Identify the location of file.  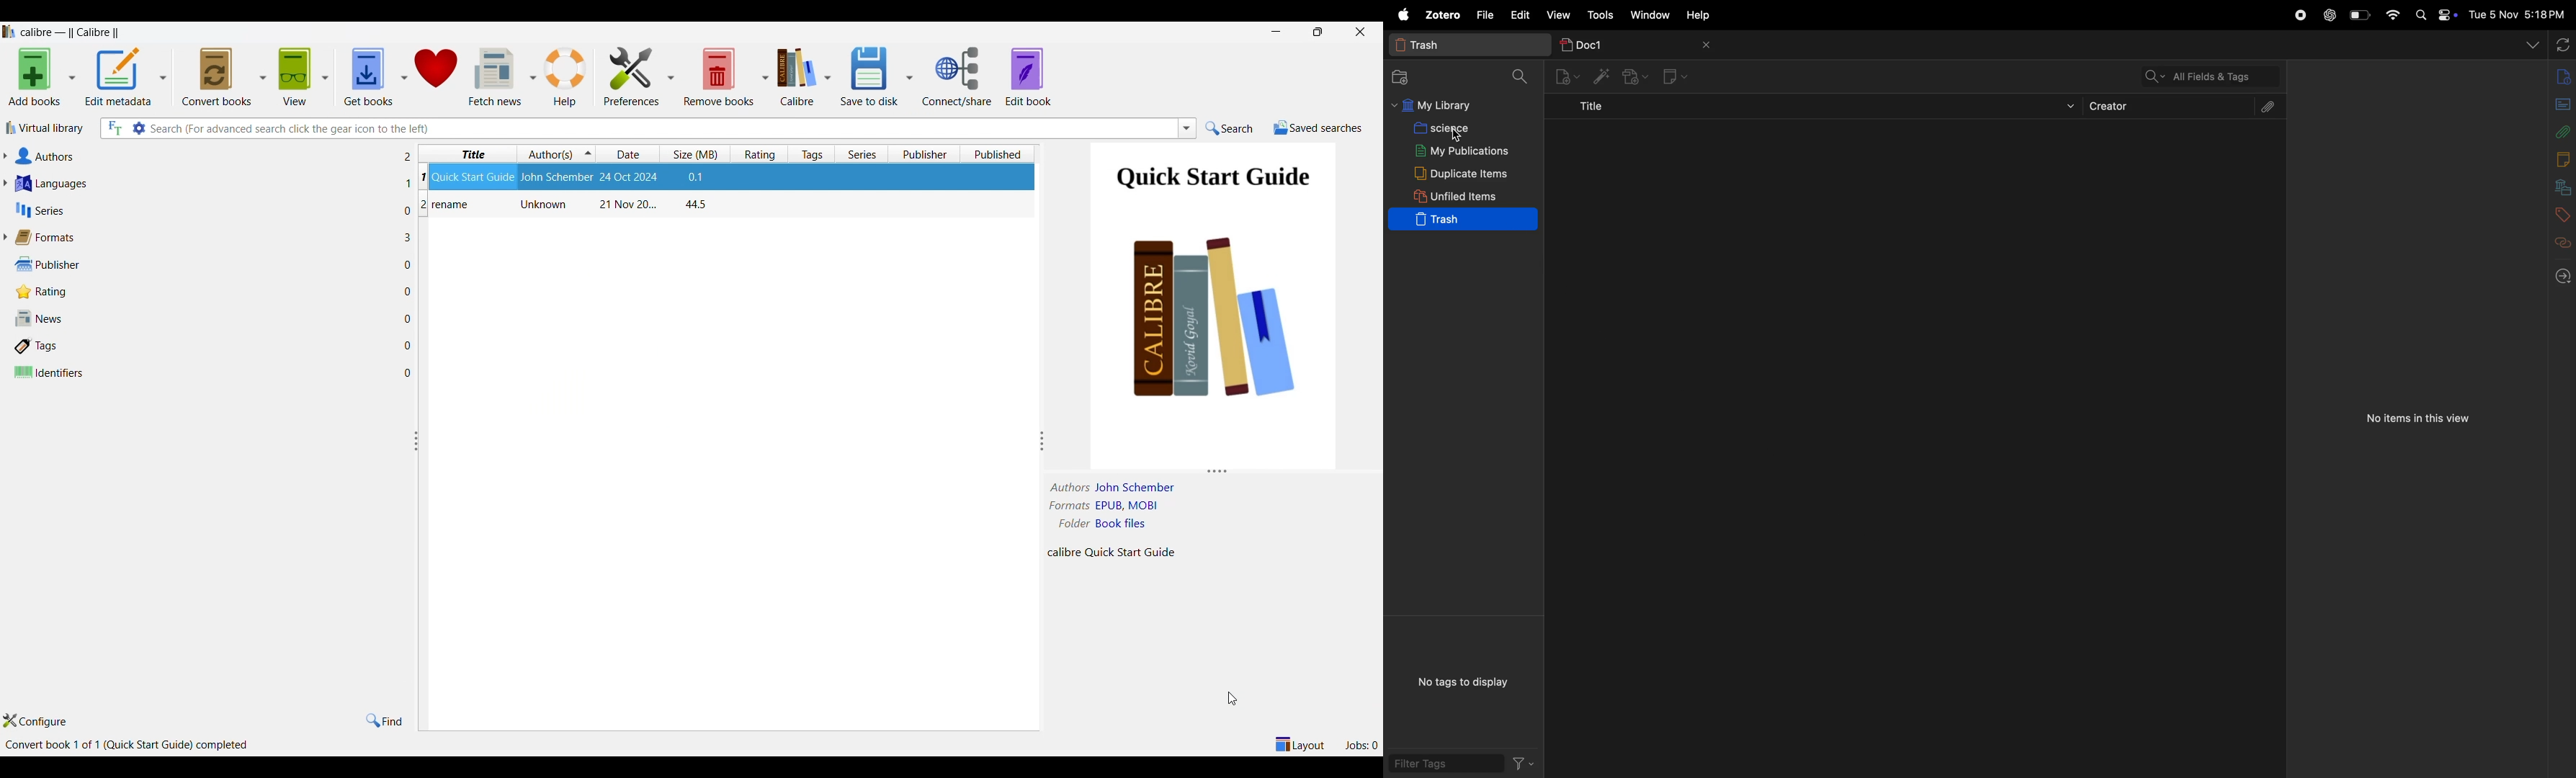
(1485, 15).